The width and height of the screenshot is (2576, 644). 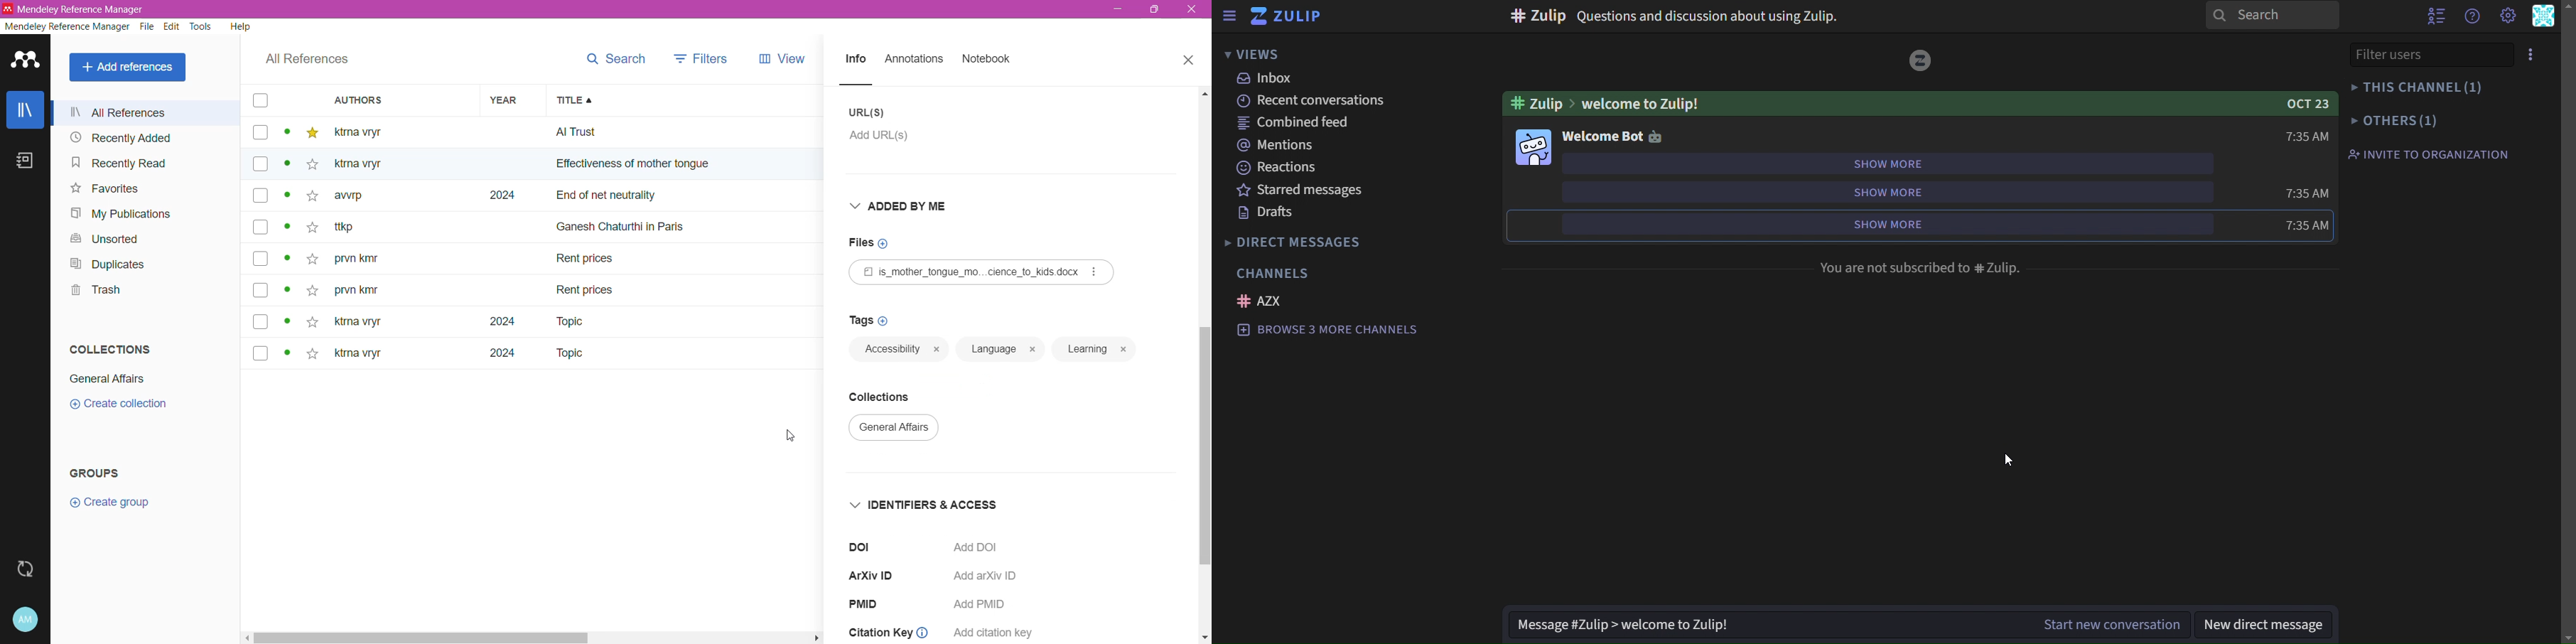 What do you see at coordinates (1611, 136) in the screenshot?
I see `welcome bot` at bounding box center [1611, 136].